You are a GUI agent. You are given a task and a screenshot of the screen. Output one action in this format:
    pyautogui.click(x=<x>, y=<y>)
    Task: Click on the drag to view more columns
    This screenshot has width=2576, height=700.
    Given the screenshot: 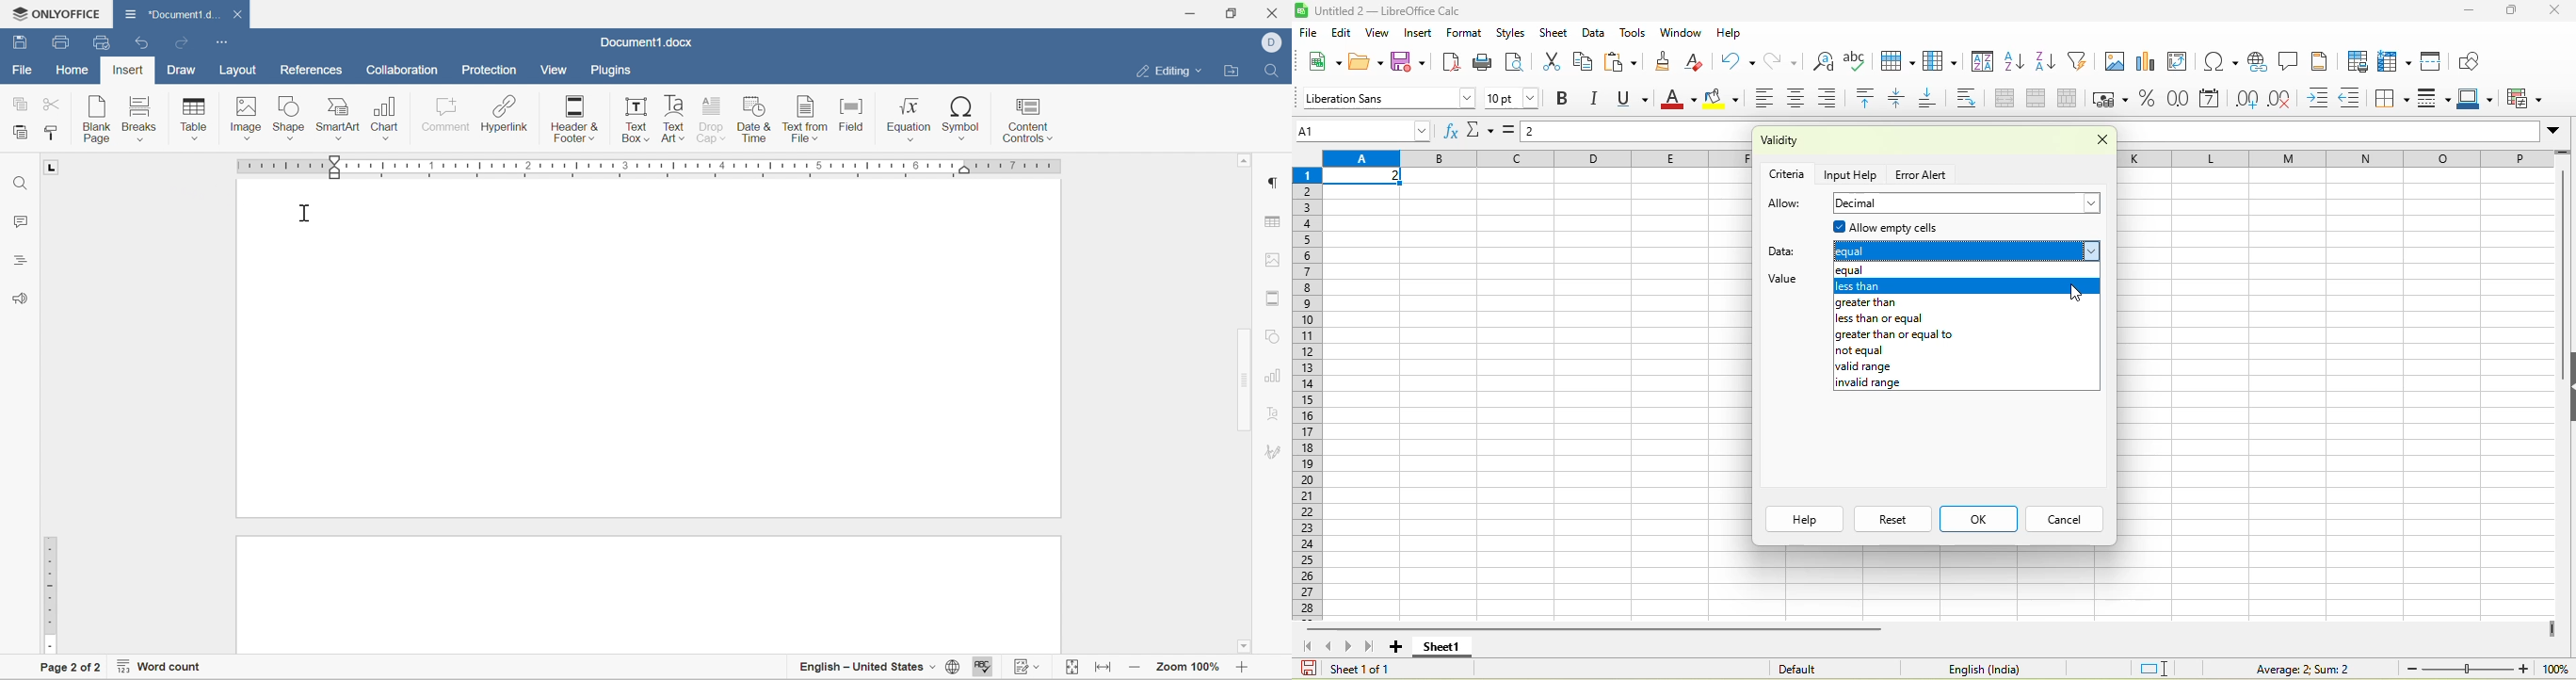 What is the action you would take?
    pyautogui.click(x=2552, y=629)
    